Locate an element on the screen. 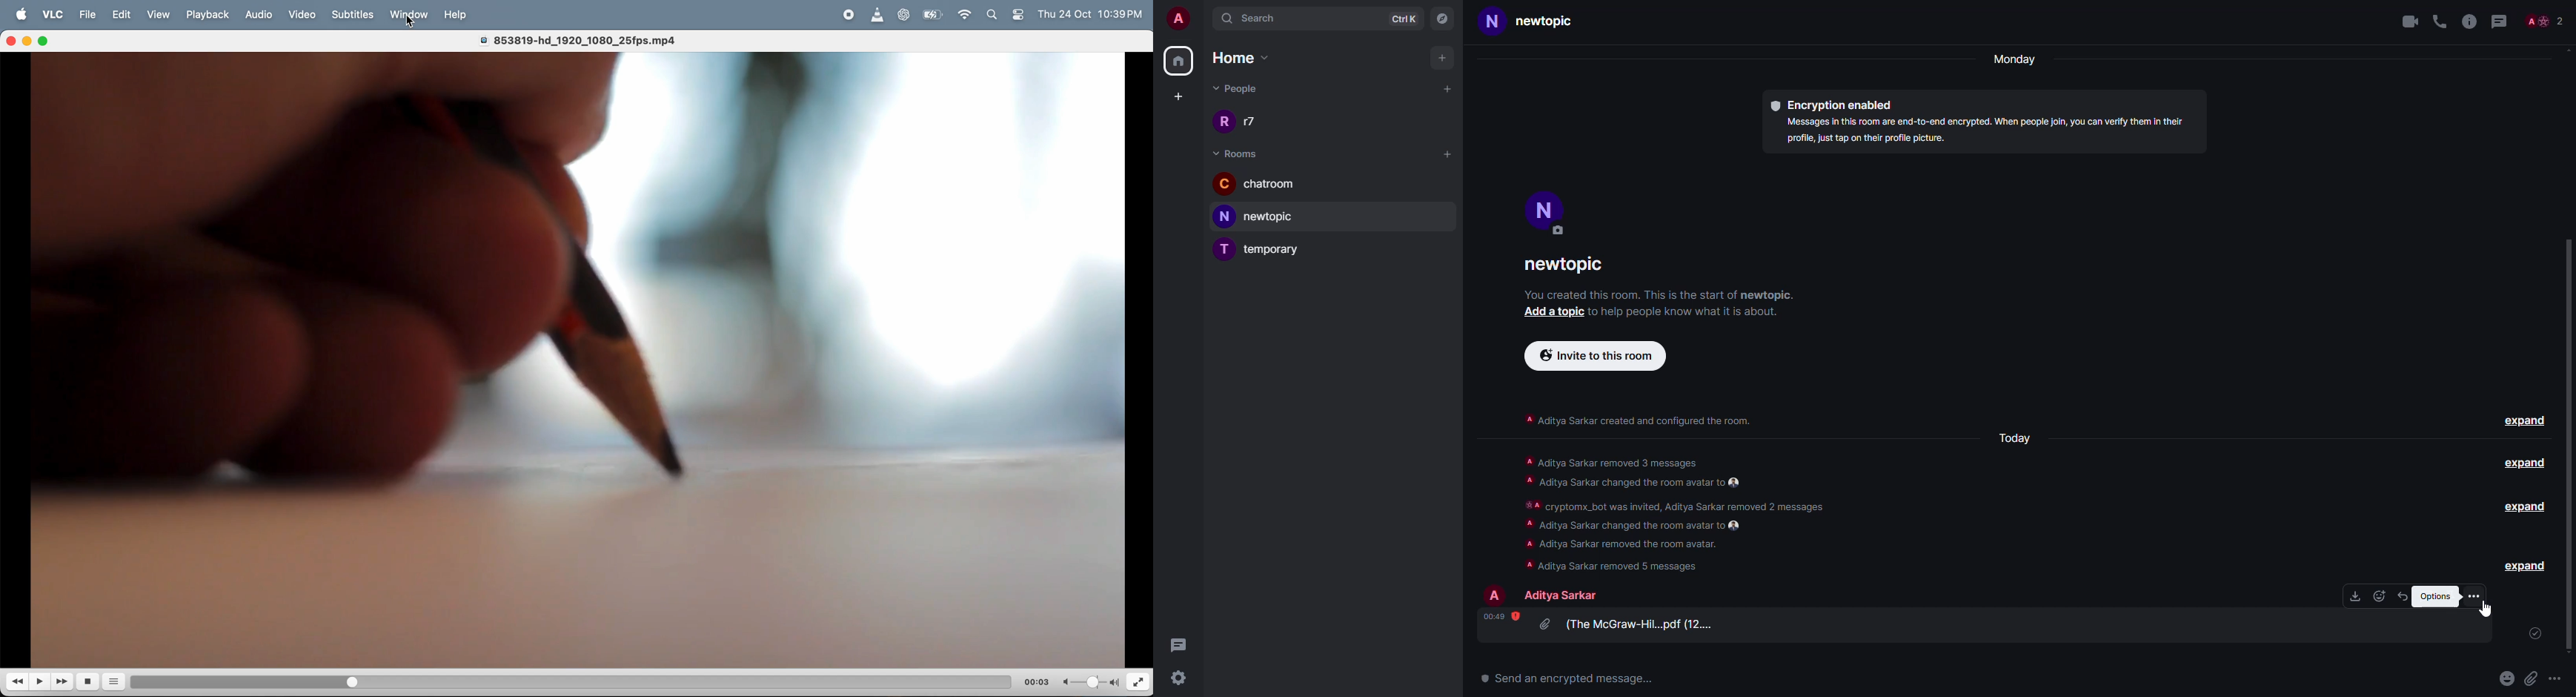  close is located at coordinates (13, 41).